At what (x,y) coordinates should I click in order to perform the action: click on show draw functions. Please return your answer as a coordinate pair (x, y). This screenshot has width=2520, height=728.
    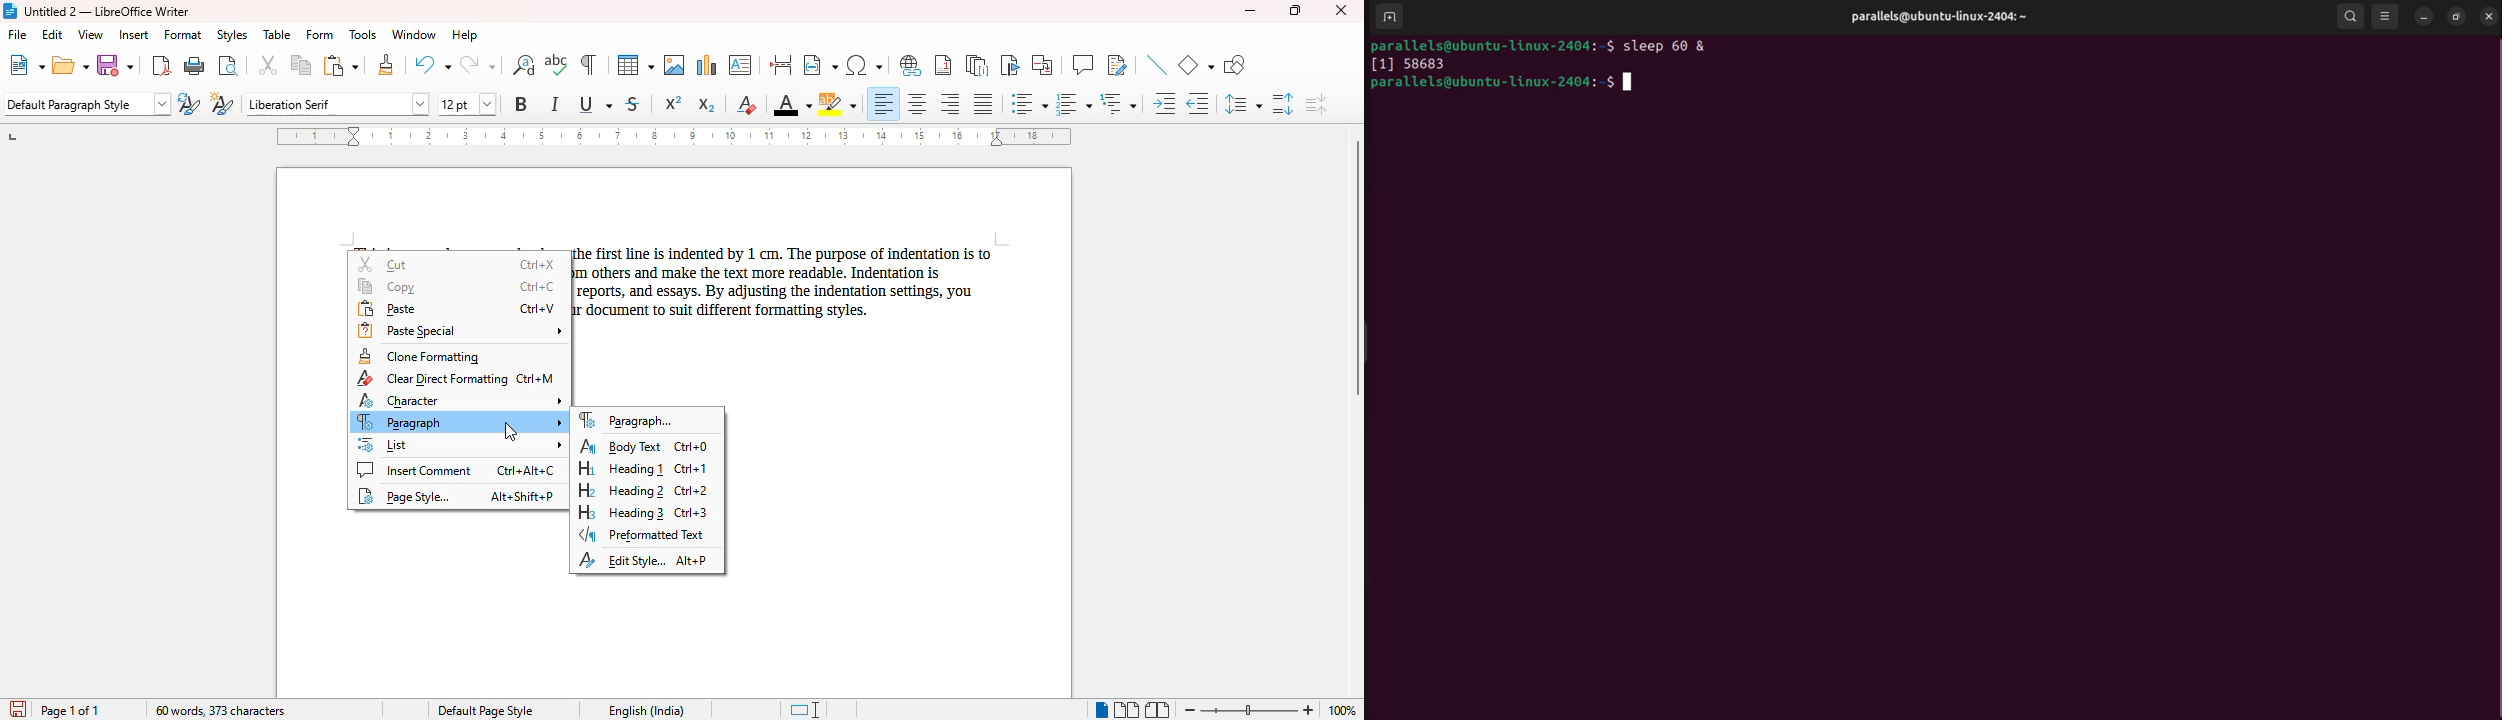
    Looking at the image, I should click on (1234, 65).